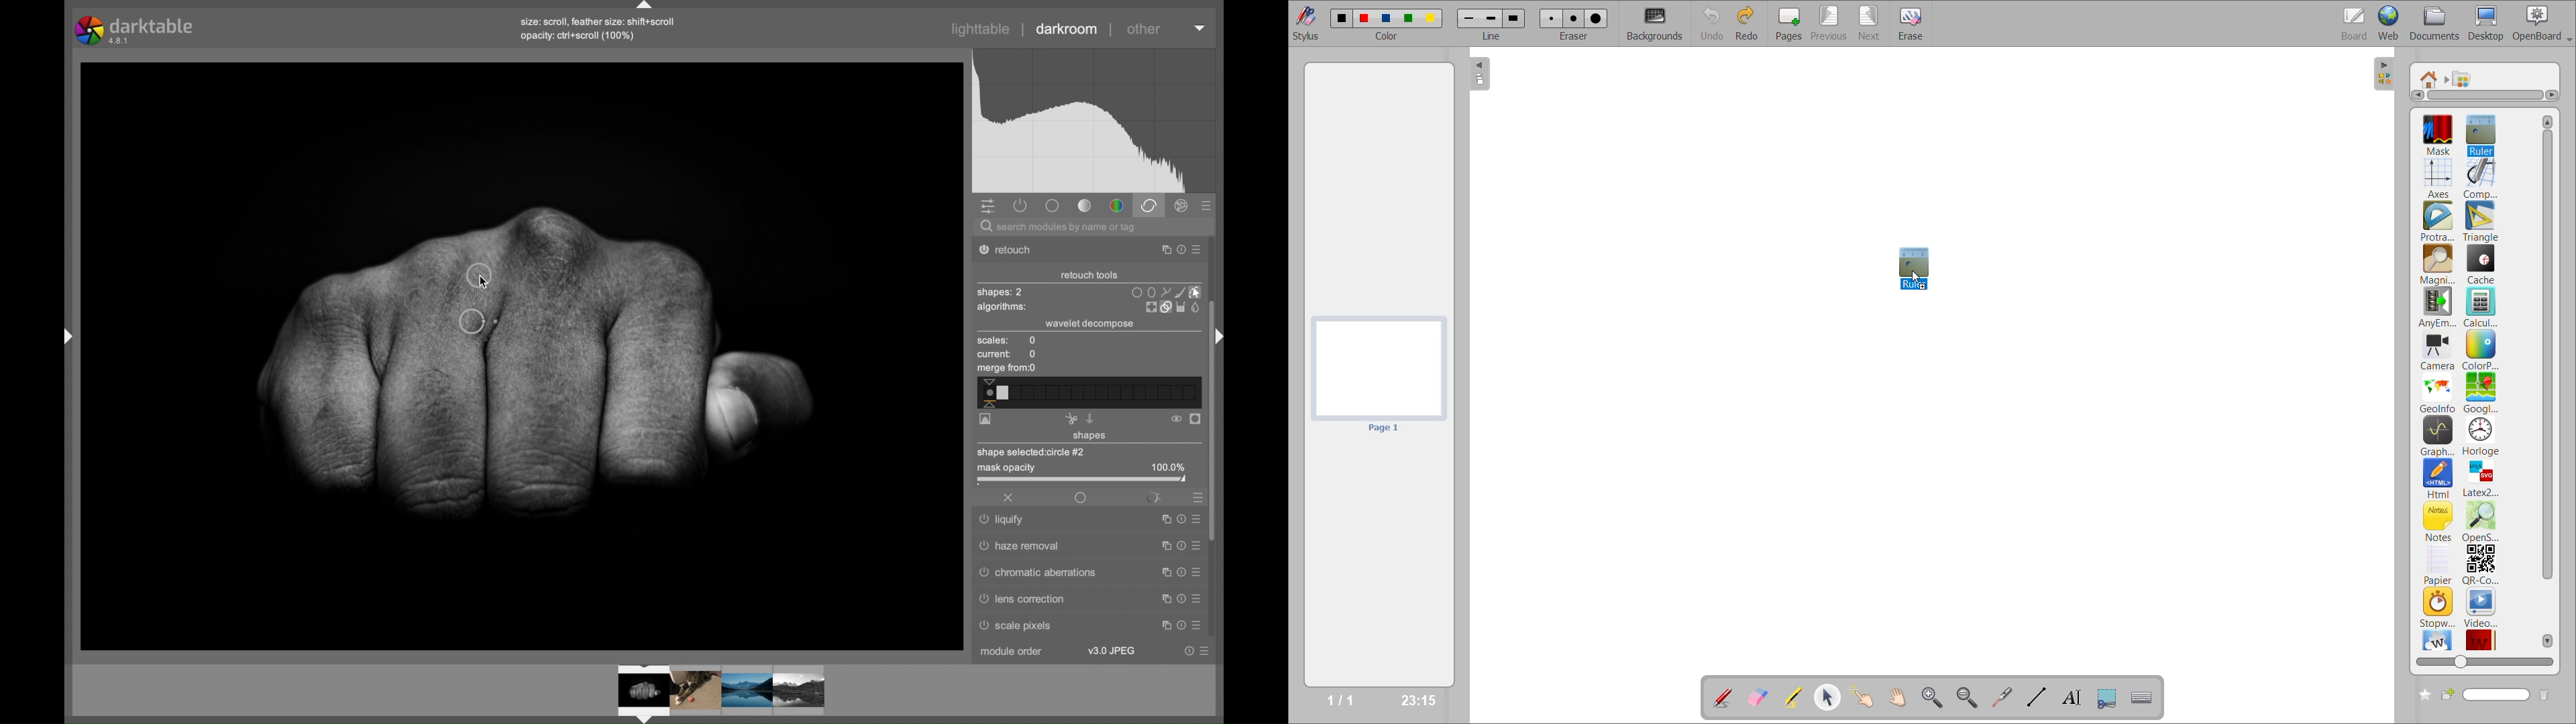 This screenshot has height=728, width=2576. I want to click on video, so click(2481, 607).